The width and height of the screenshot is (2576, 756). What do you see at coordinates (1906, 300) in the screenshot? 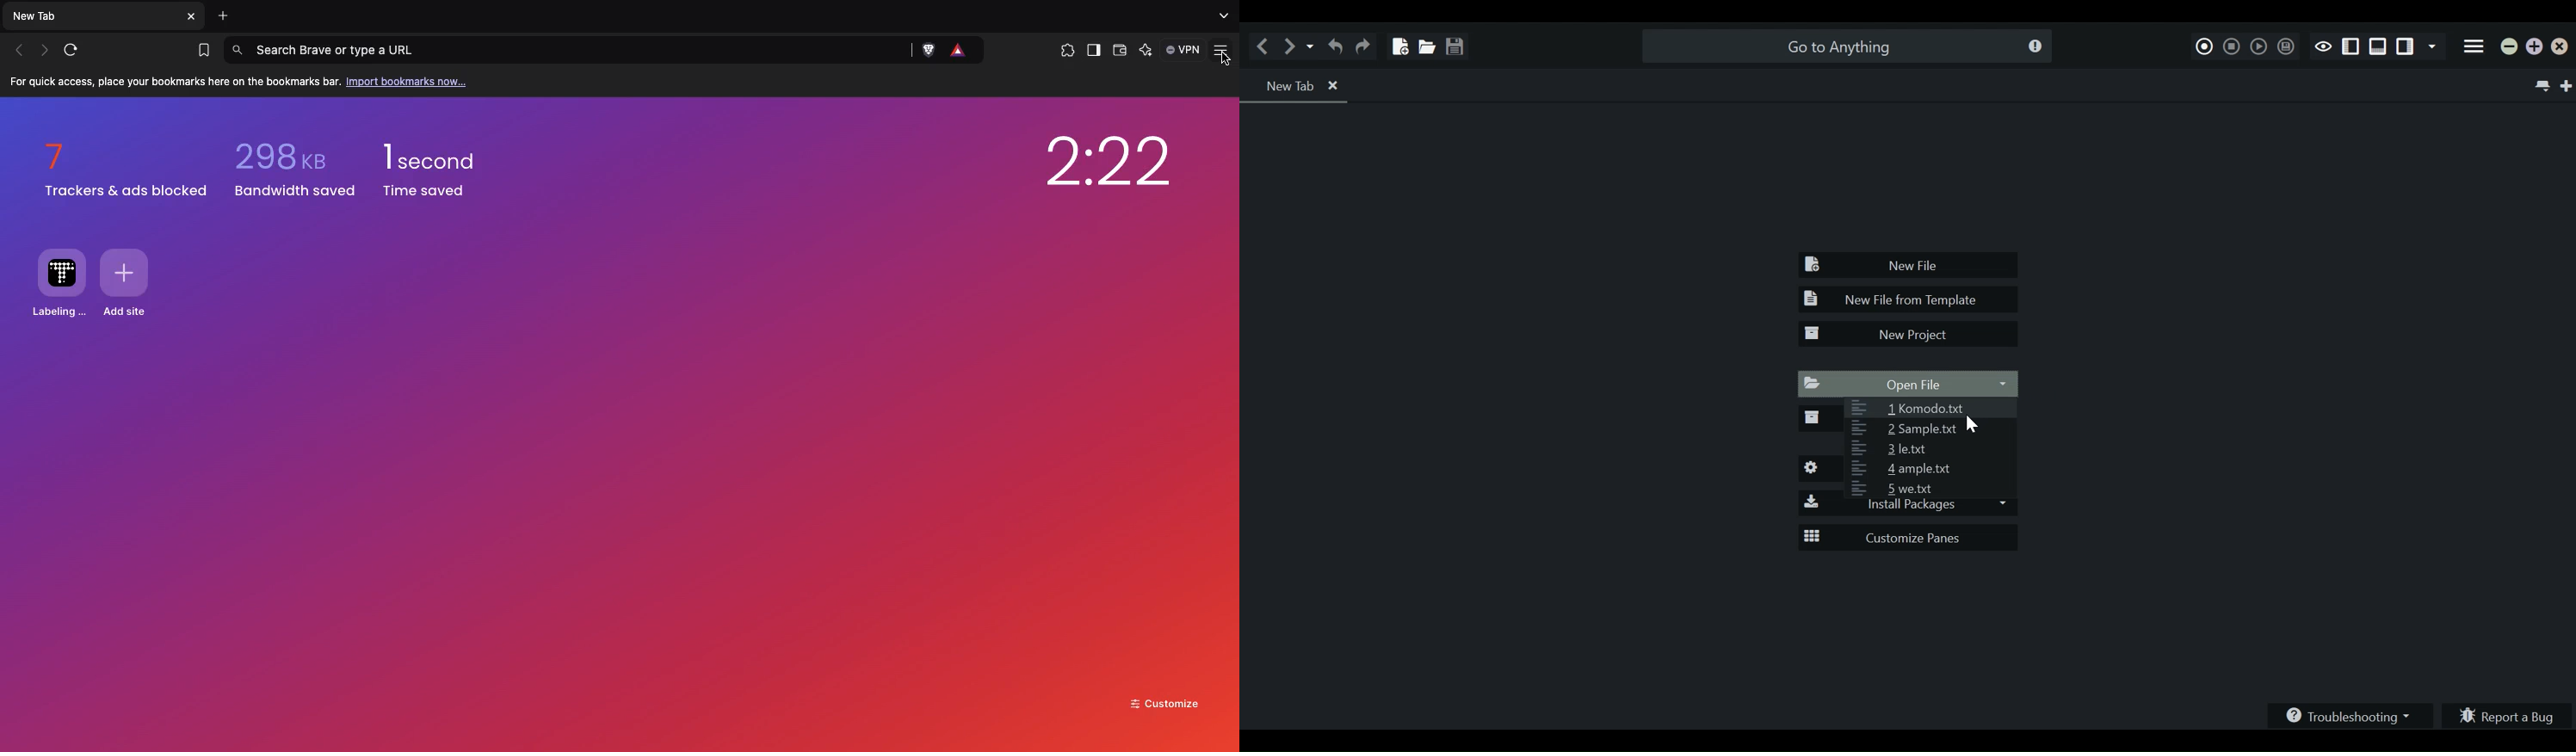
I see `New File from Template` at bounding box center [1906, 300].